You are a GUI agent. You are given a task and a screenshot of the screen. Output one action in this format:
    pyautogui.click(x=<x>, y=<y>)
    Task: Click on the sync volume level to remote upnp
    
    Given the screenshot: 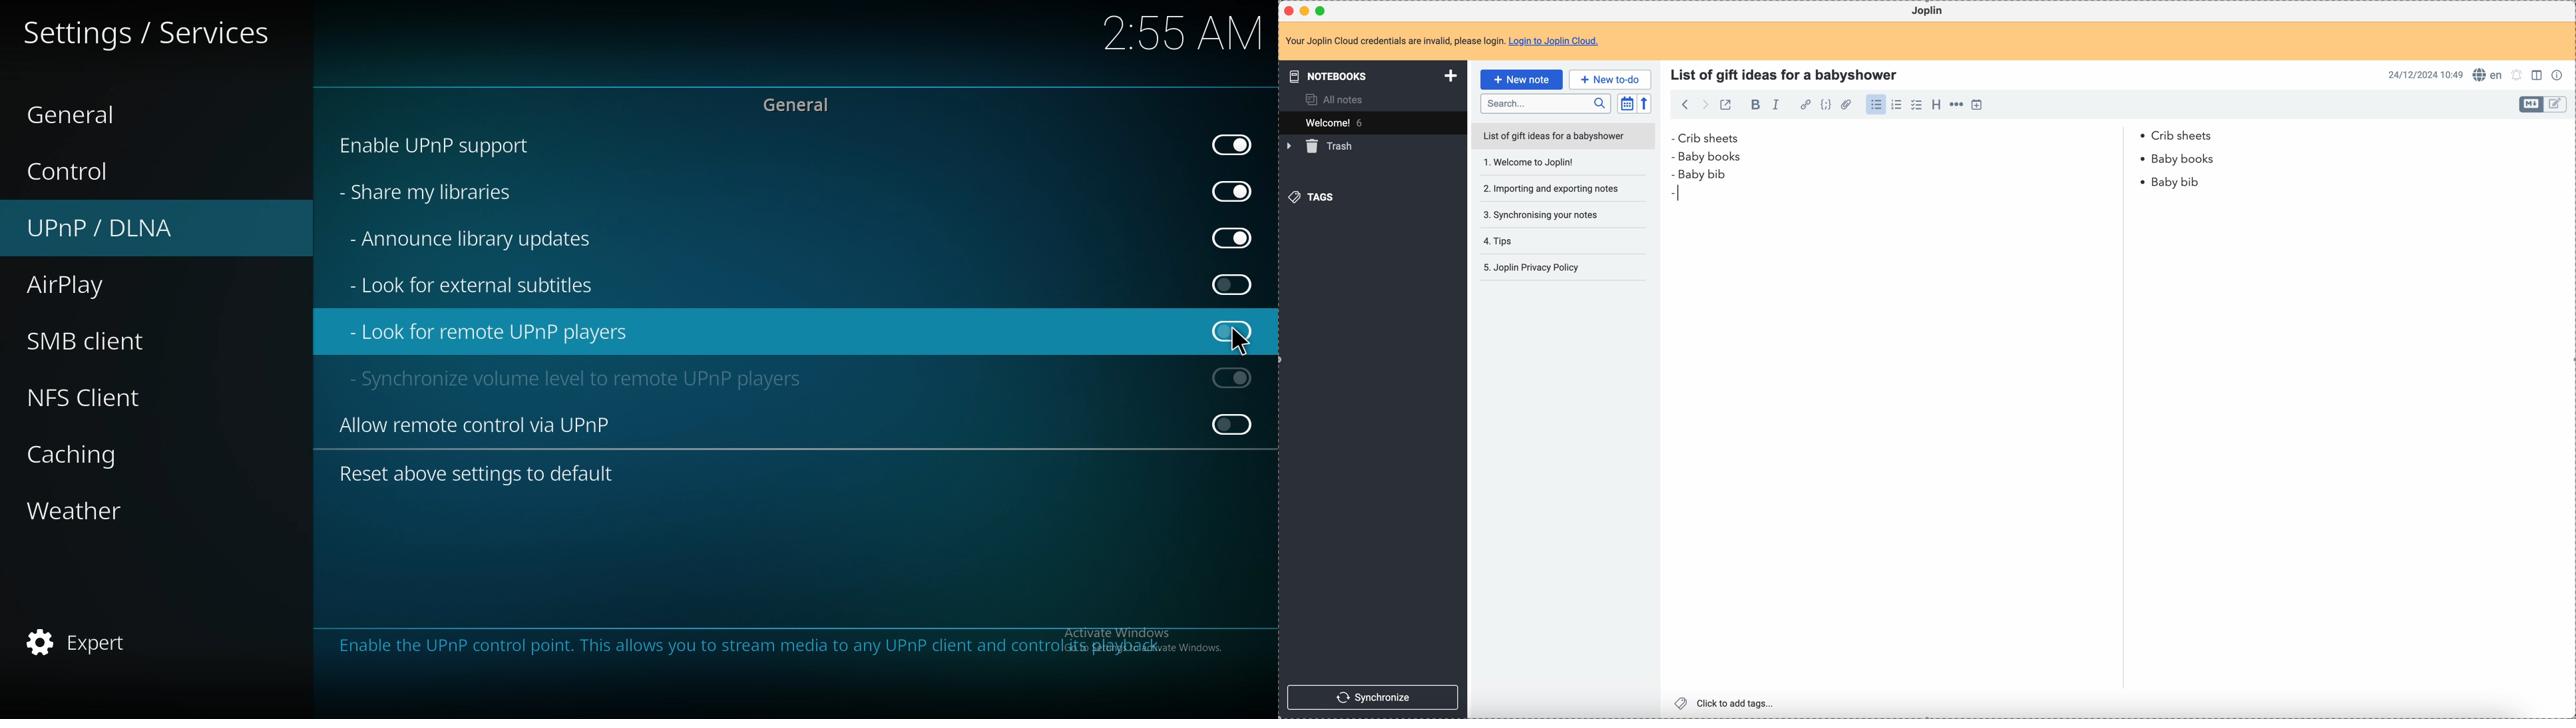 What is the action you would take?
    pyautogui.click(x=592, y=377)
    